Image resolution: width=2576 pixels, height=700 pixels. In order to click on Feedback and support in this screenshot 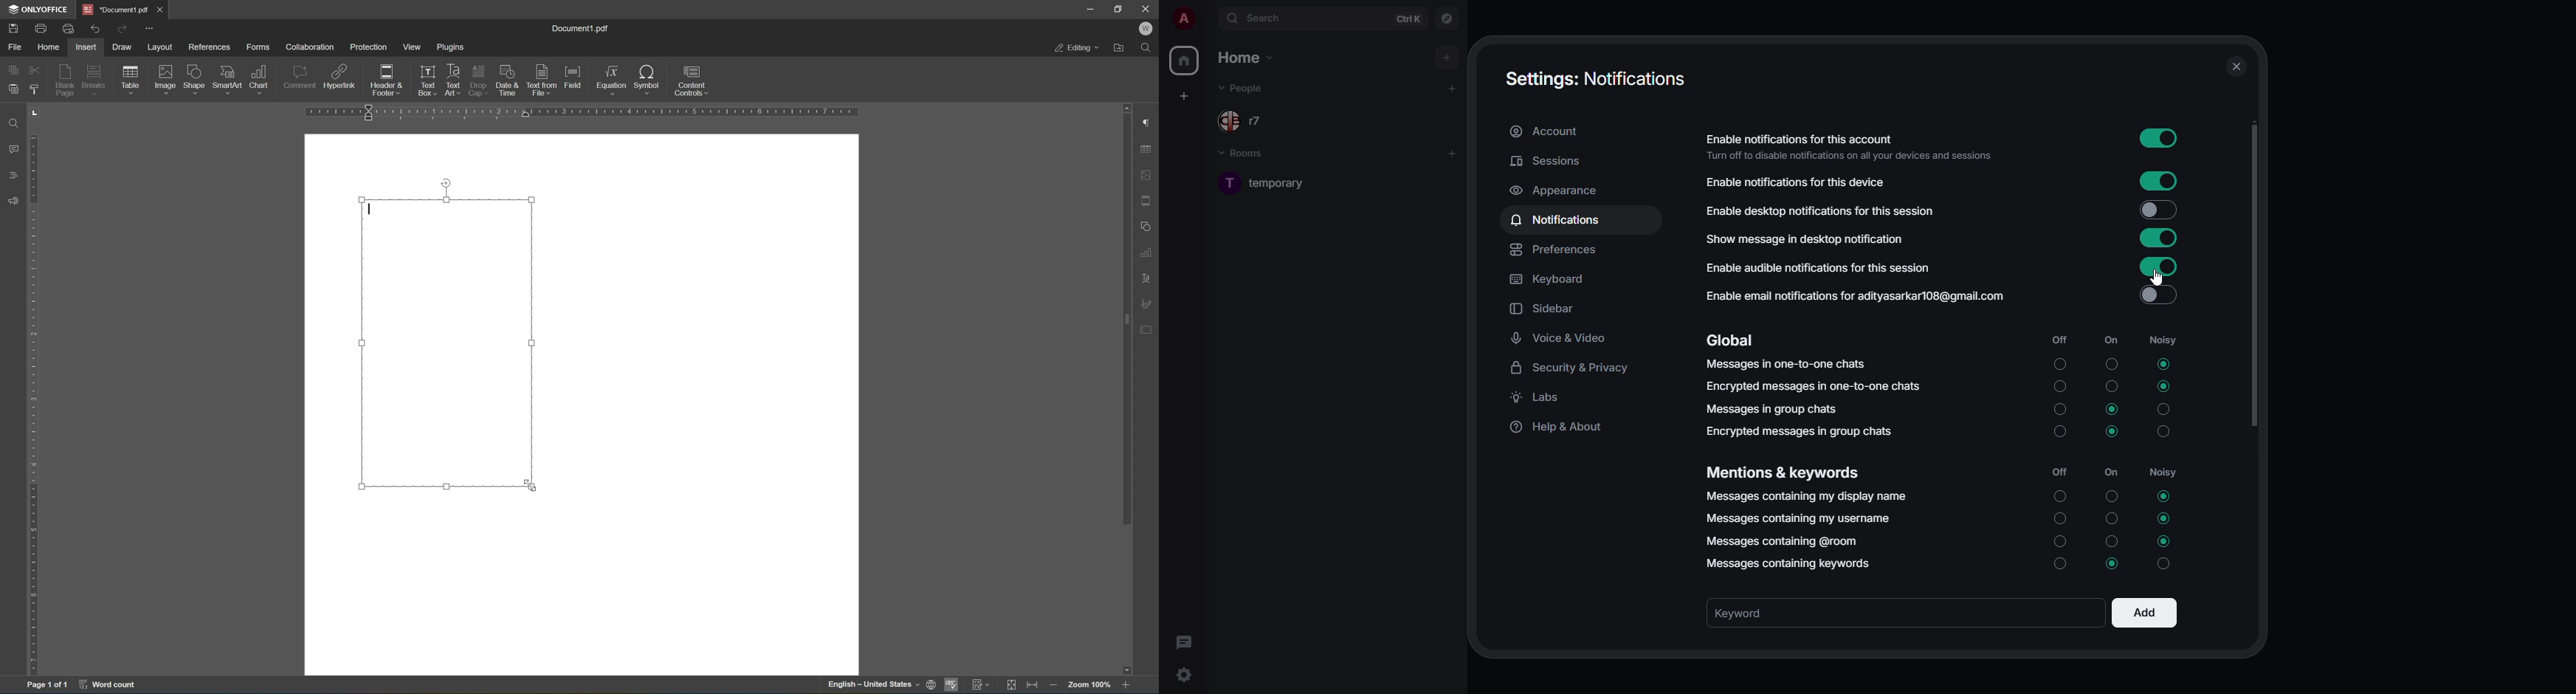, I will do `click(12, 201)`.